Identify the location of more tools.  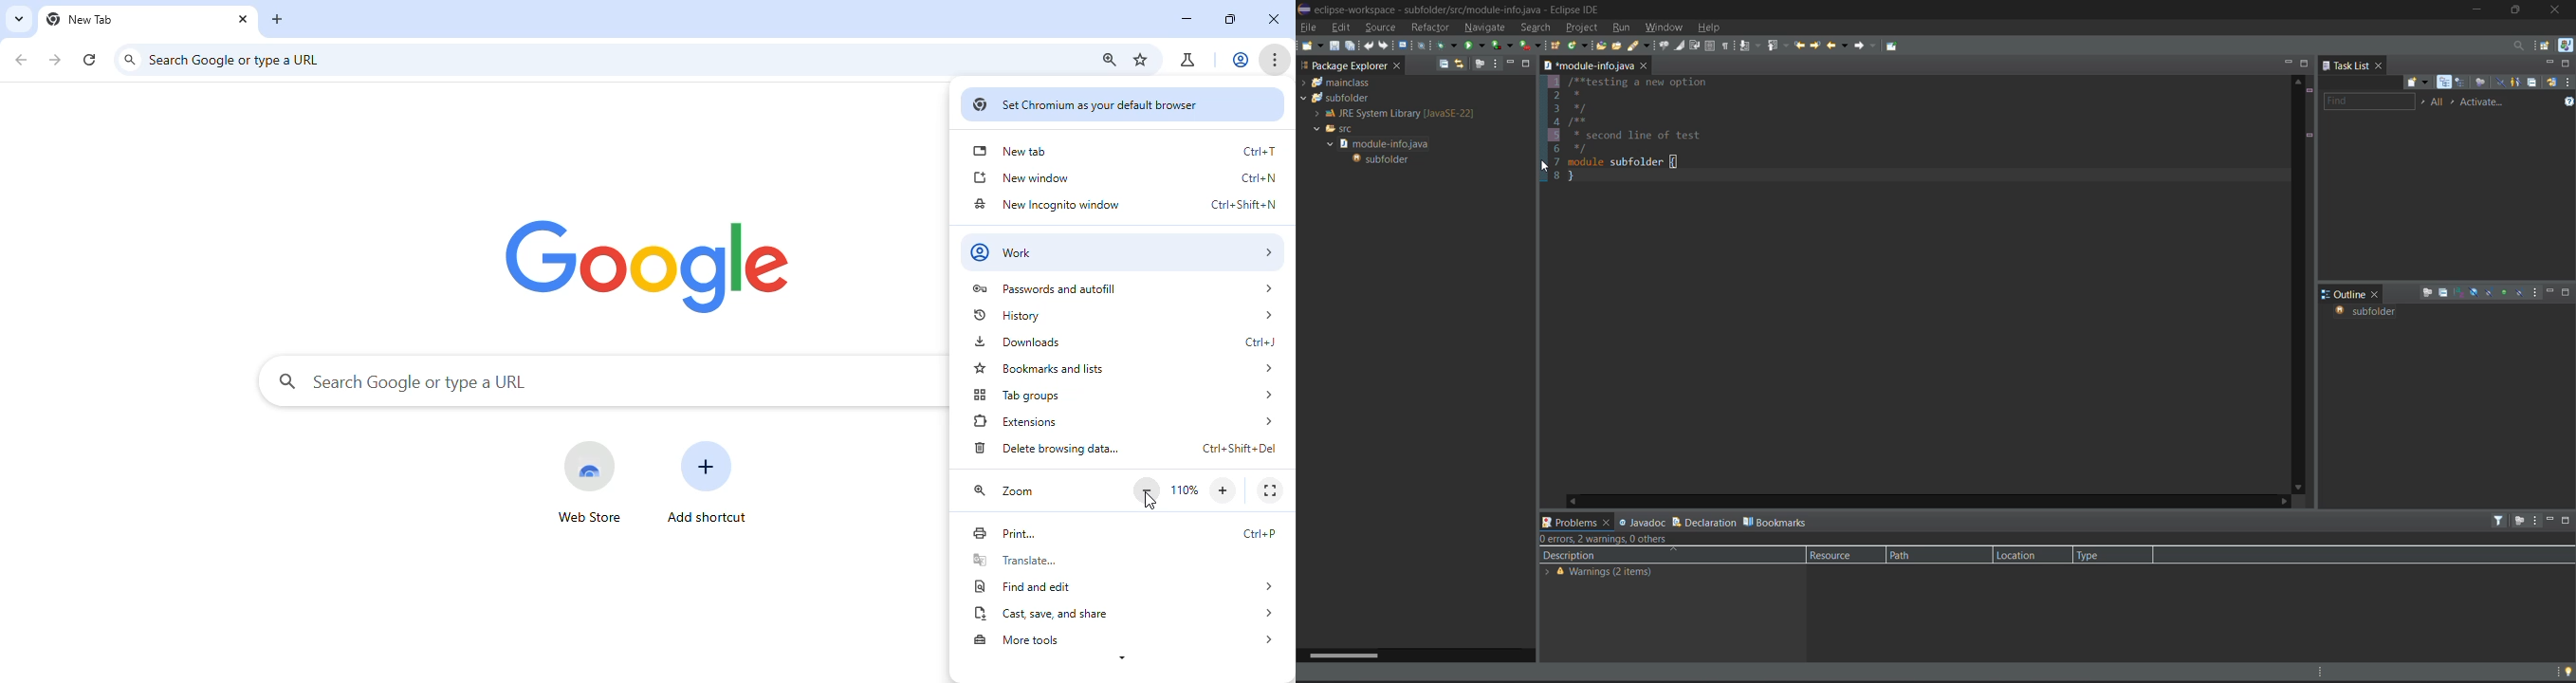
(1127, 639).